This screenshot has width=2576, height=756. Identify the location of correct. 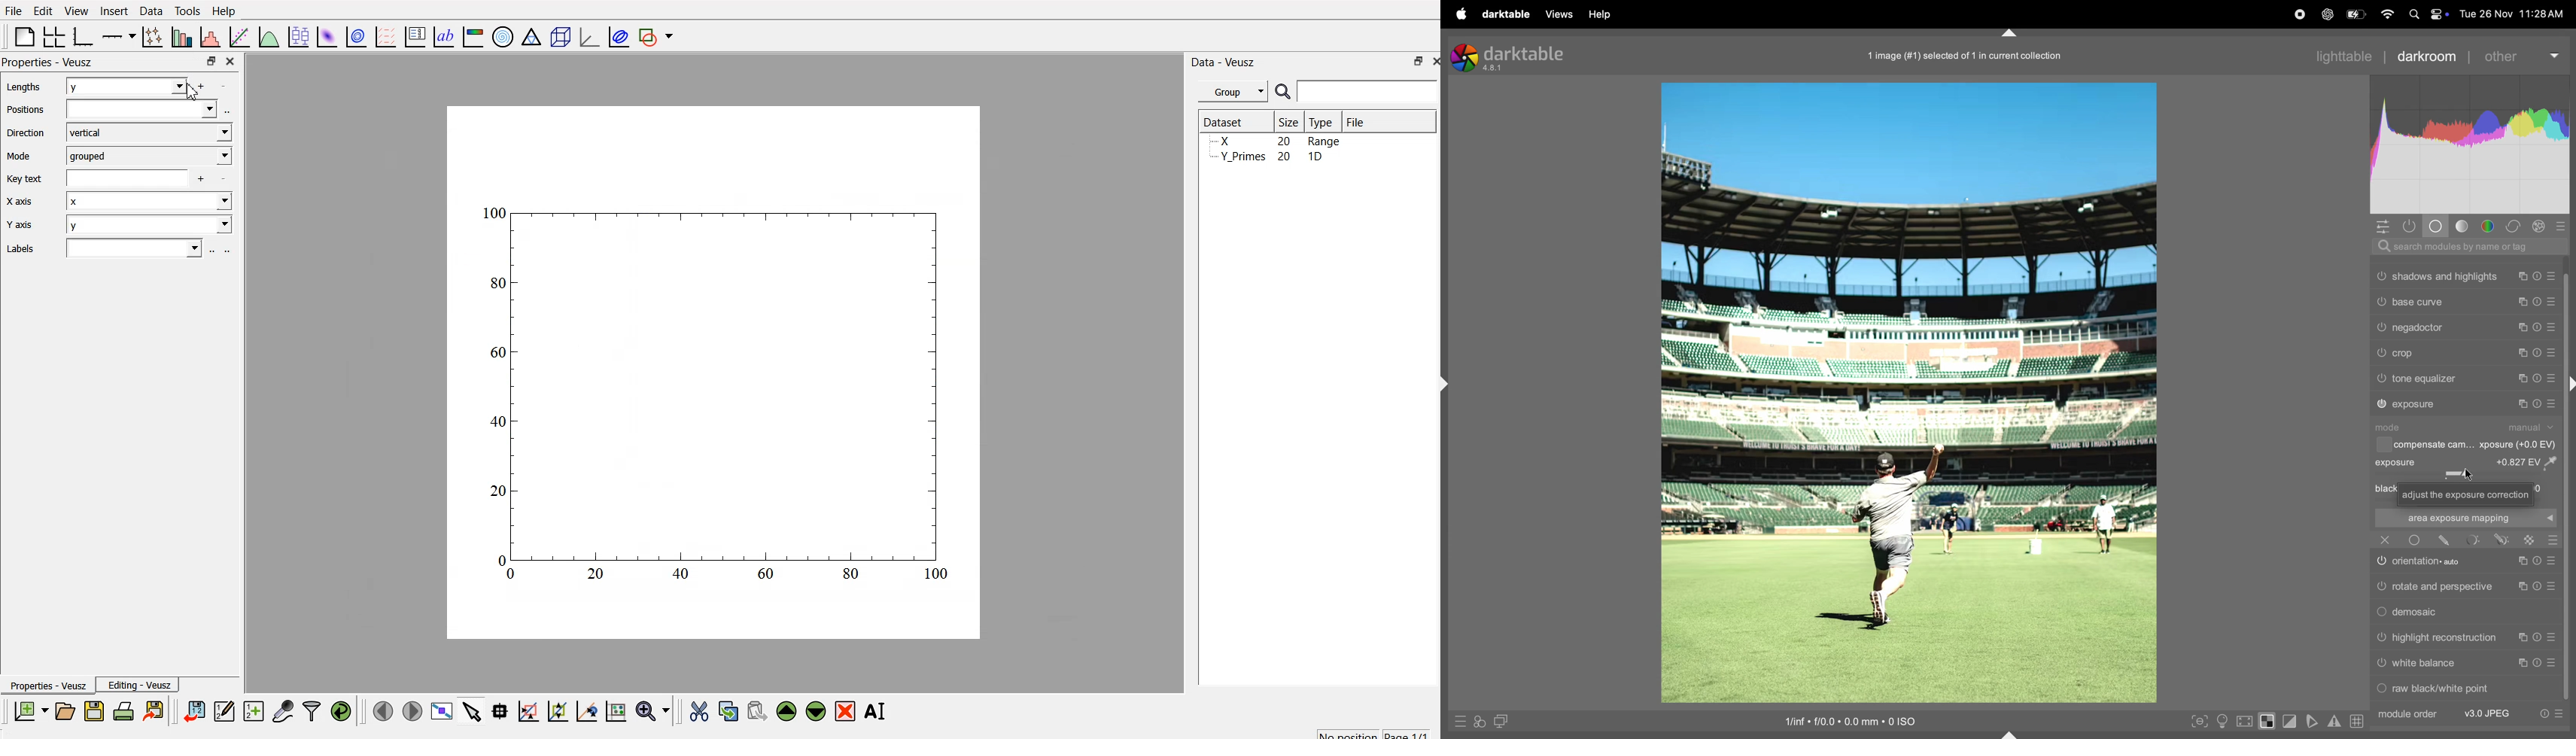
(2515, 226).